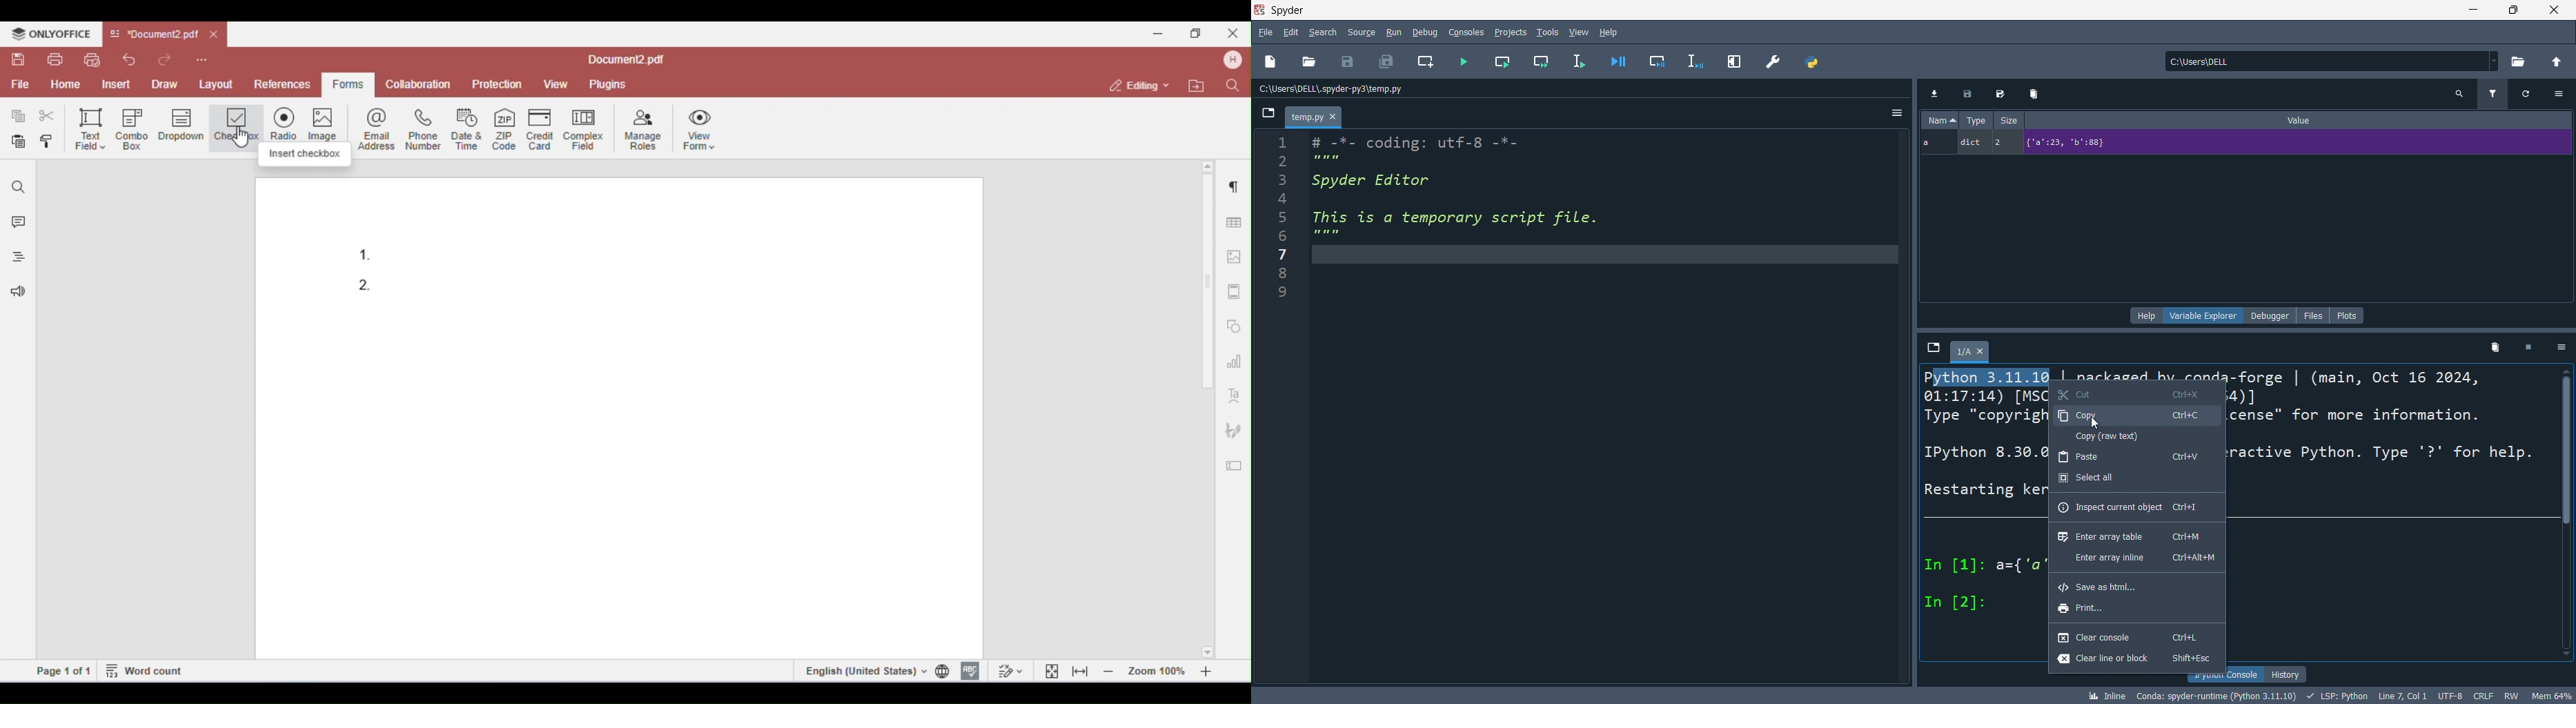 Image resolution: width=2576 pixels, height=728 pixels. Describe the element at coordinates (1338, 88) in the screenshot. I see `c:\users\dell\.spyder-py3\temp.py` at that location.